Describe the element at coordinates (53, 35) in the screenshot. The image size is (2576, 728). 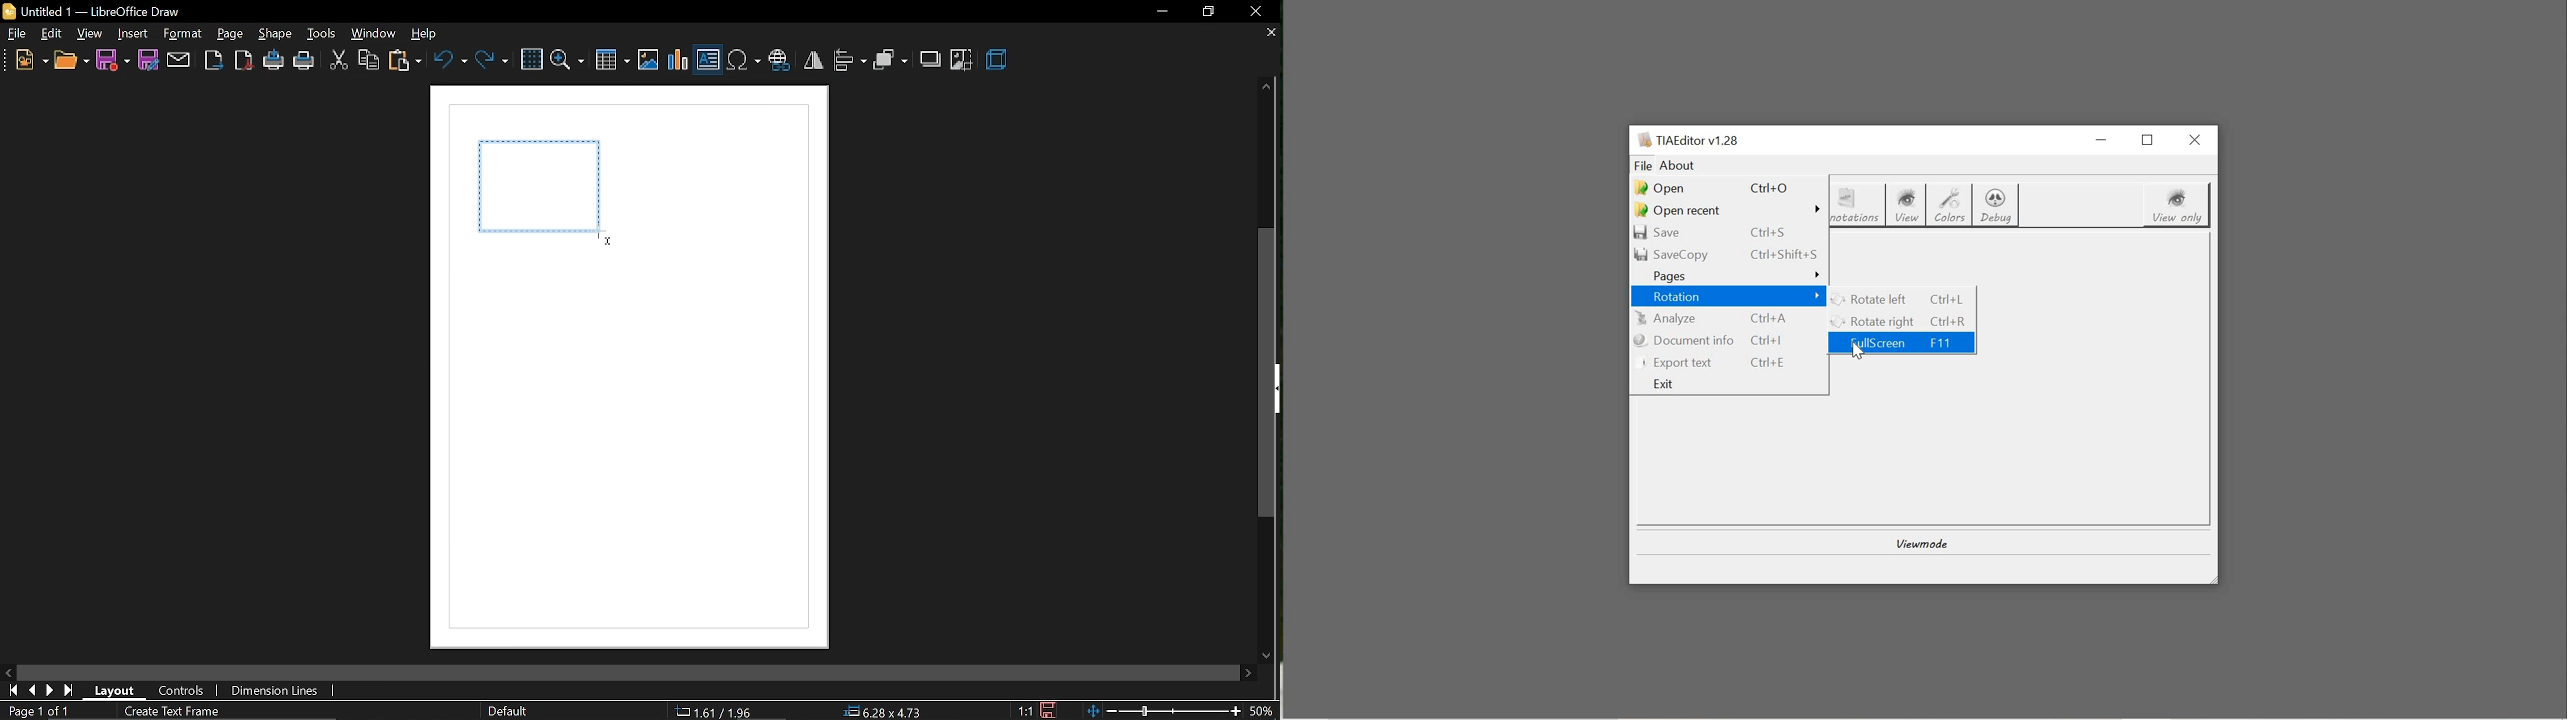
I see `edit` at that location.